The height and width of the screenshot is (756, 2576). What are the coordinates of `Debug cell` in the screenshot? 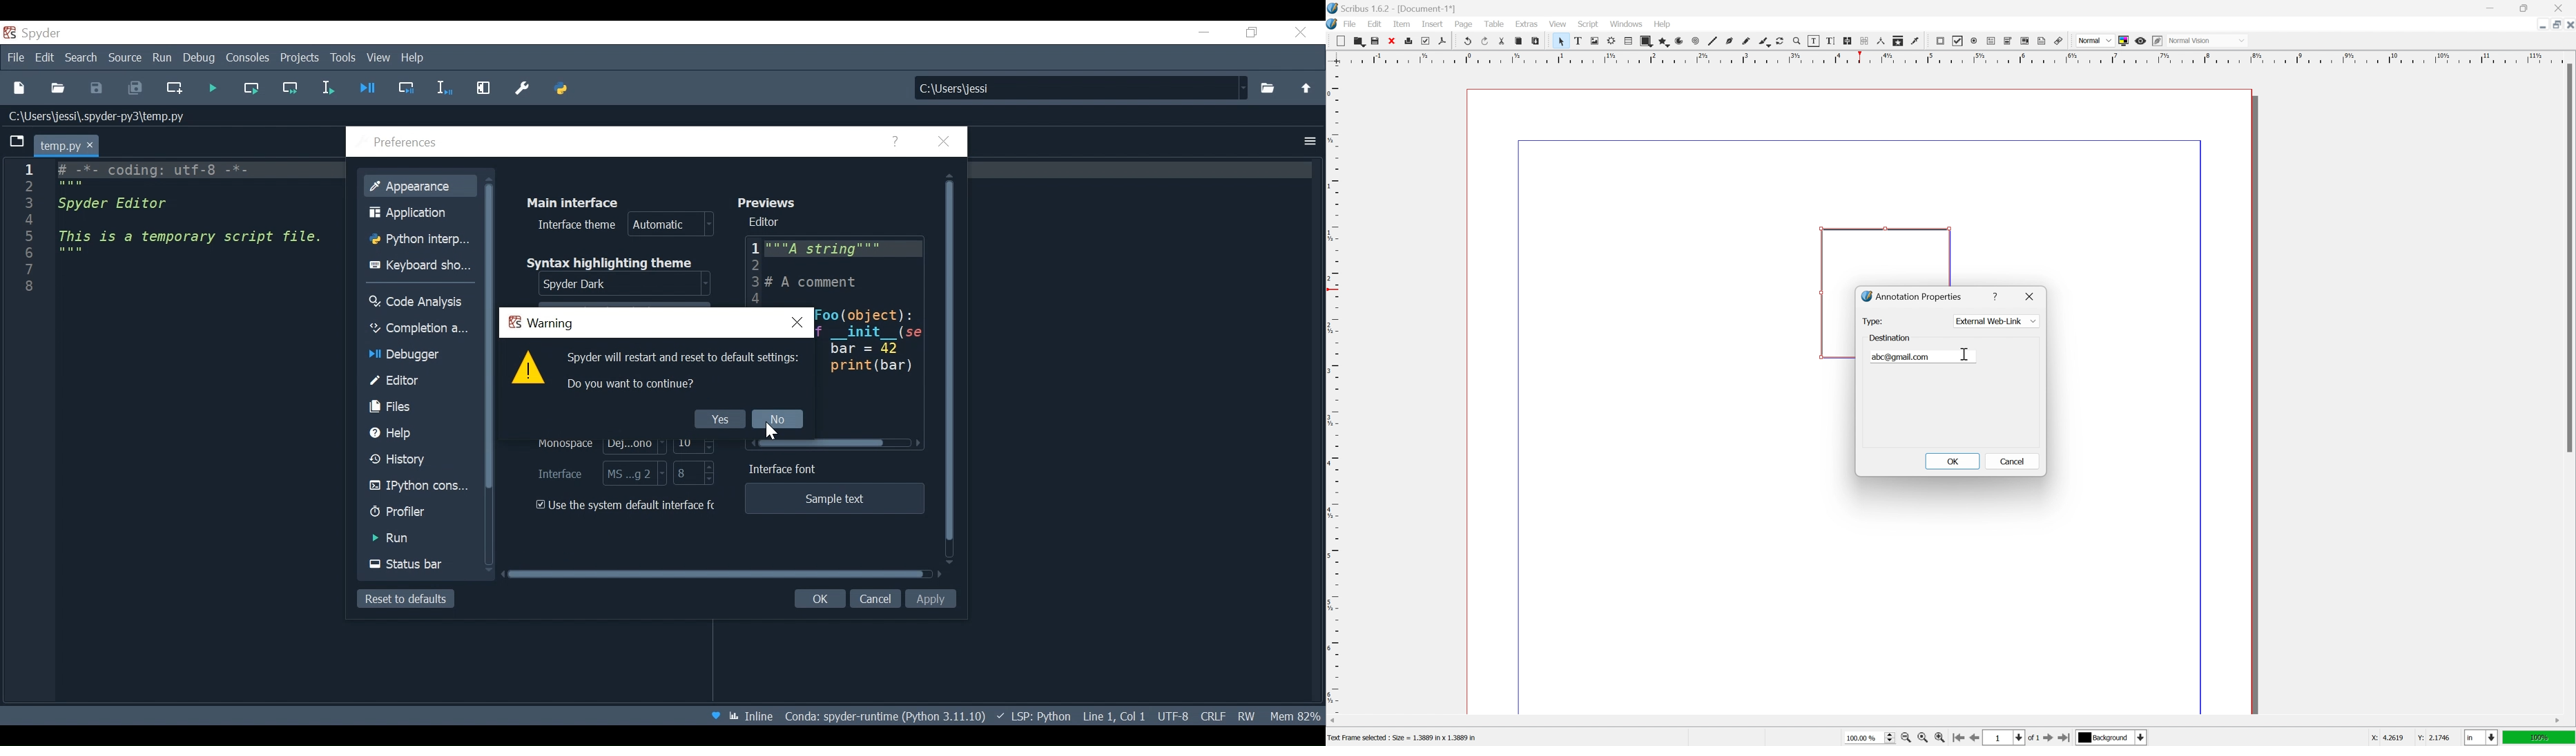 It's located at (404, 90).